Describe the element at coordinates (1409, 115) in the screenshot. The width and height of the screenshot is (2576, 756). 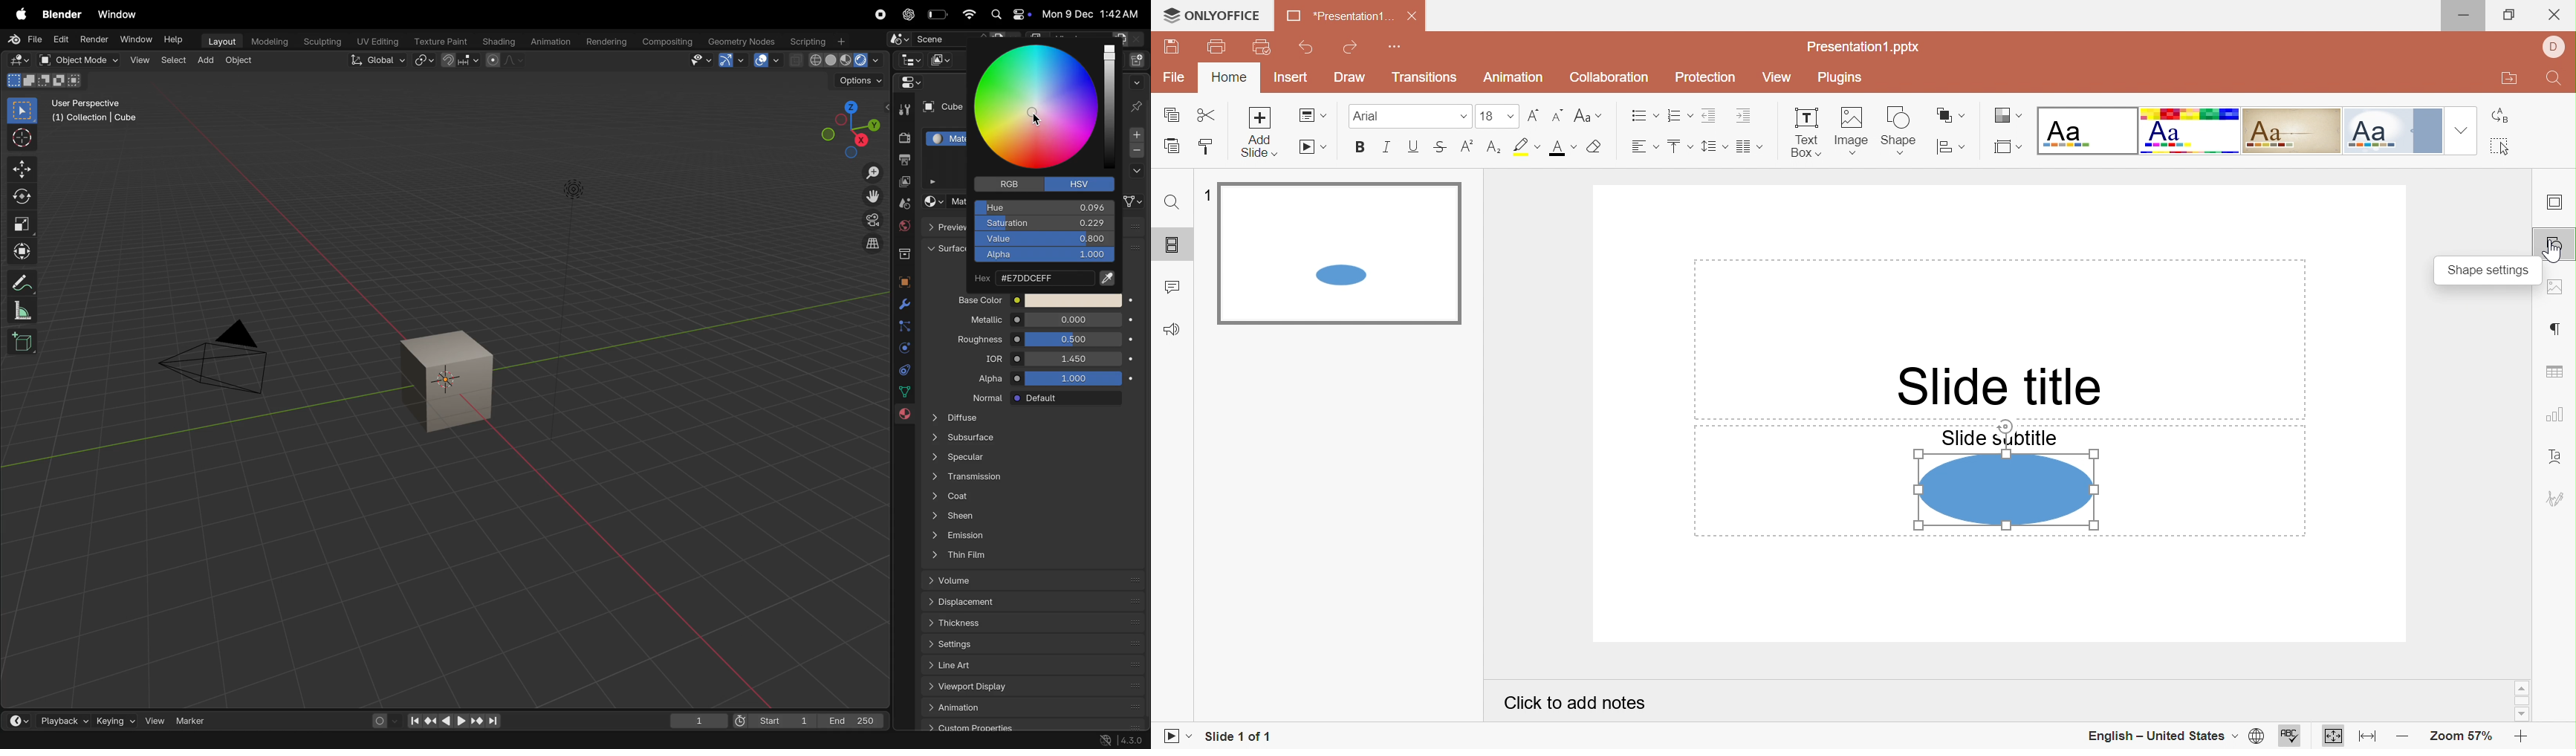
I see `Font type Arial` at that location.